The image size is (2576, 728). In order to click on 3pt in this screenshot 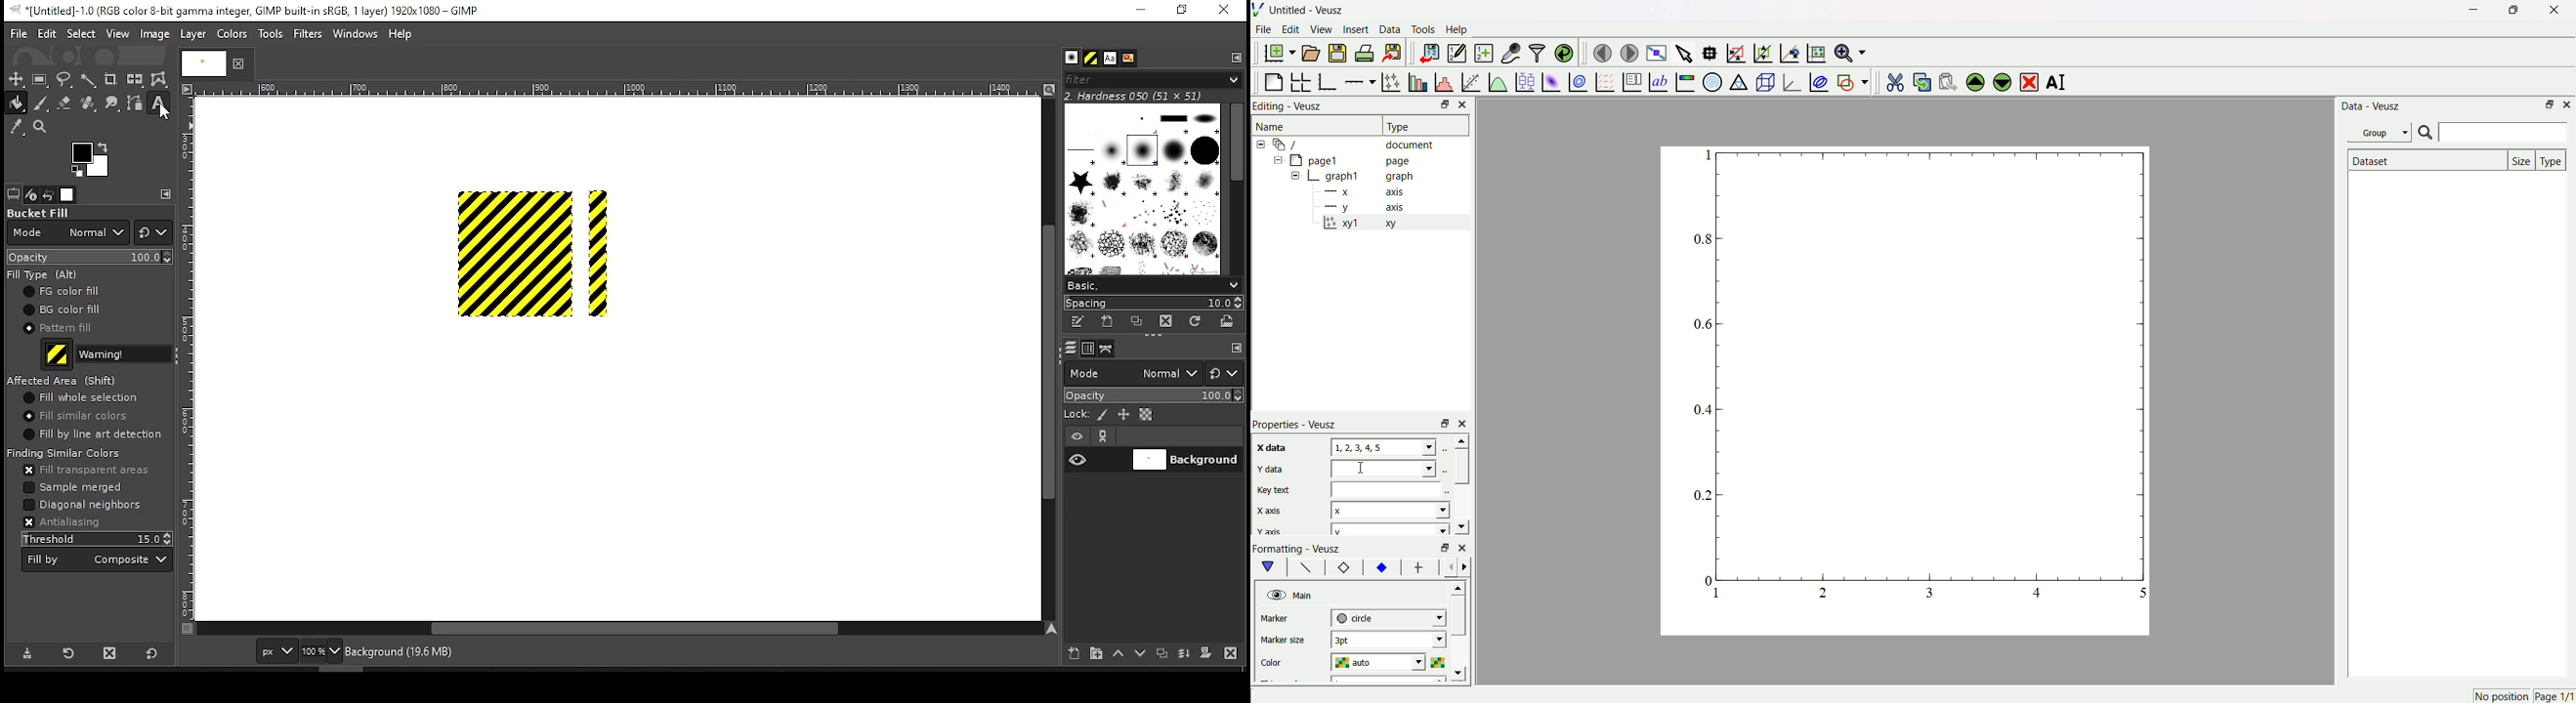, I will do `click(1388, 639)`.